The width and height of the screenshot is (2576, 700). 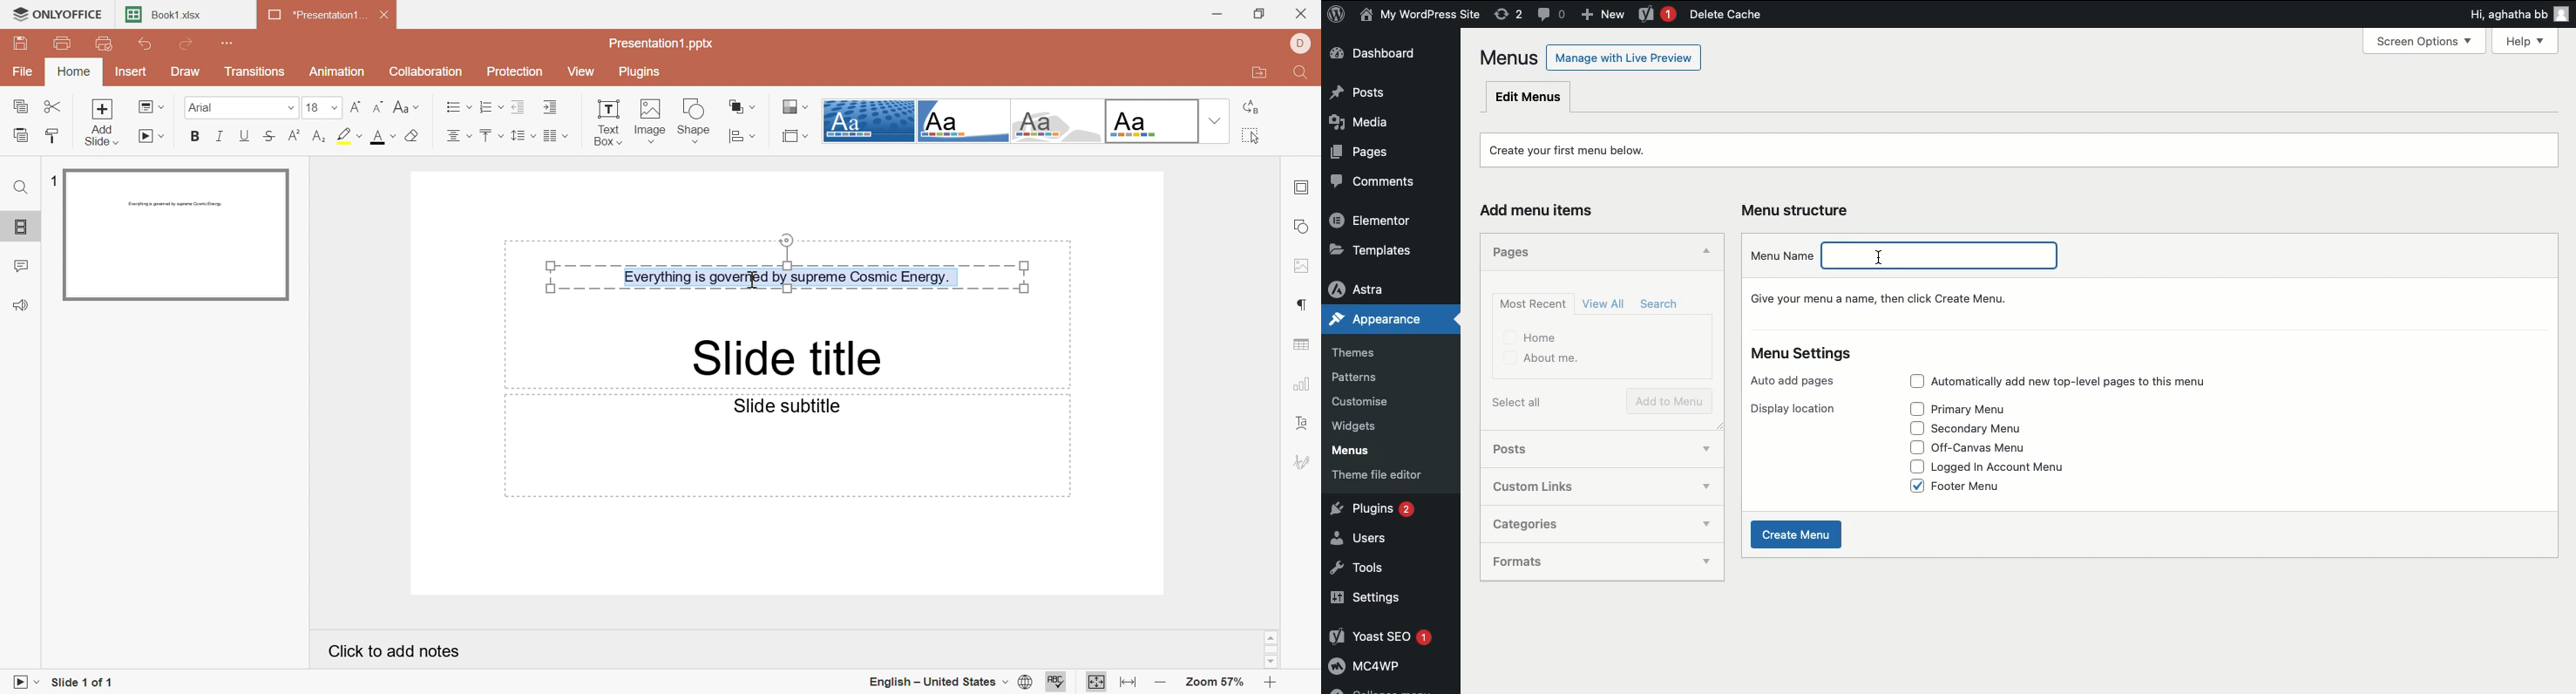 I want to click on Most recent, so click(x=1532, y=304).